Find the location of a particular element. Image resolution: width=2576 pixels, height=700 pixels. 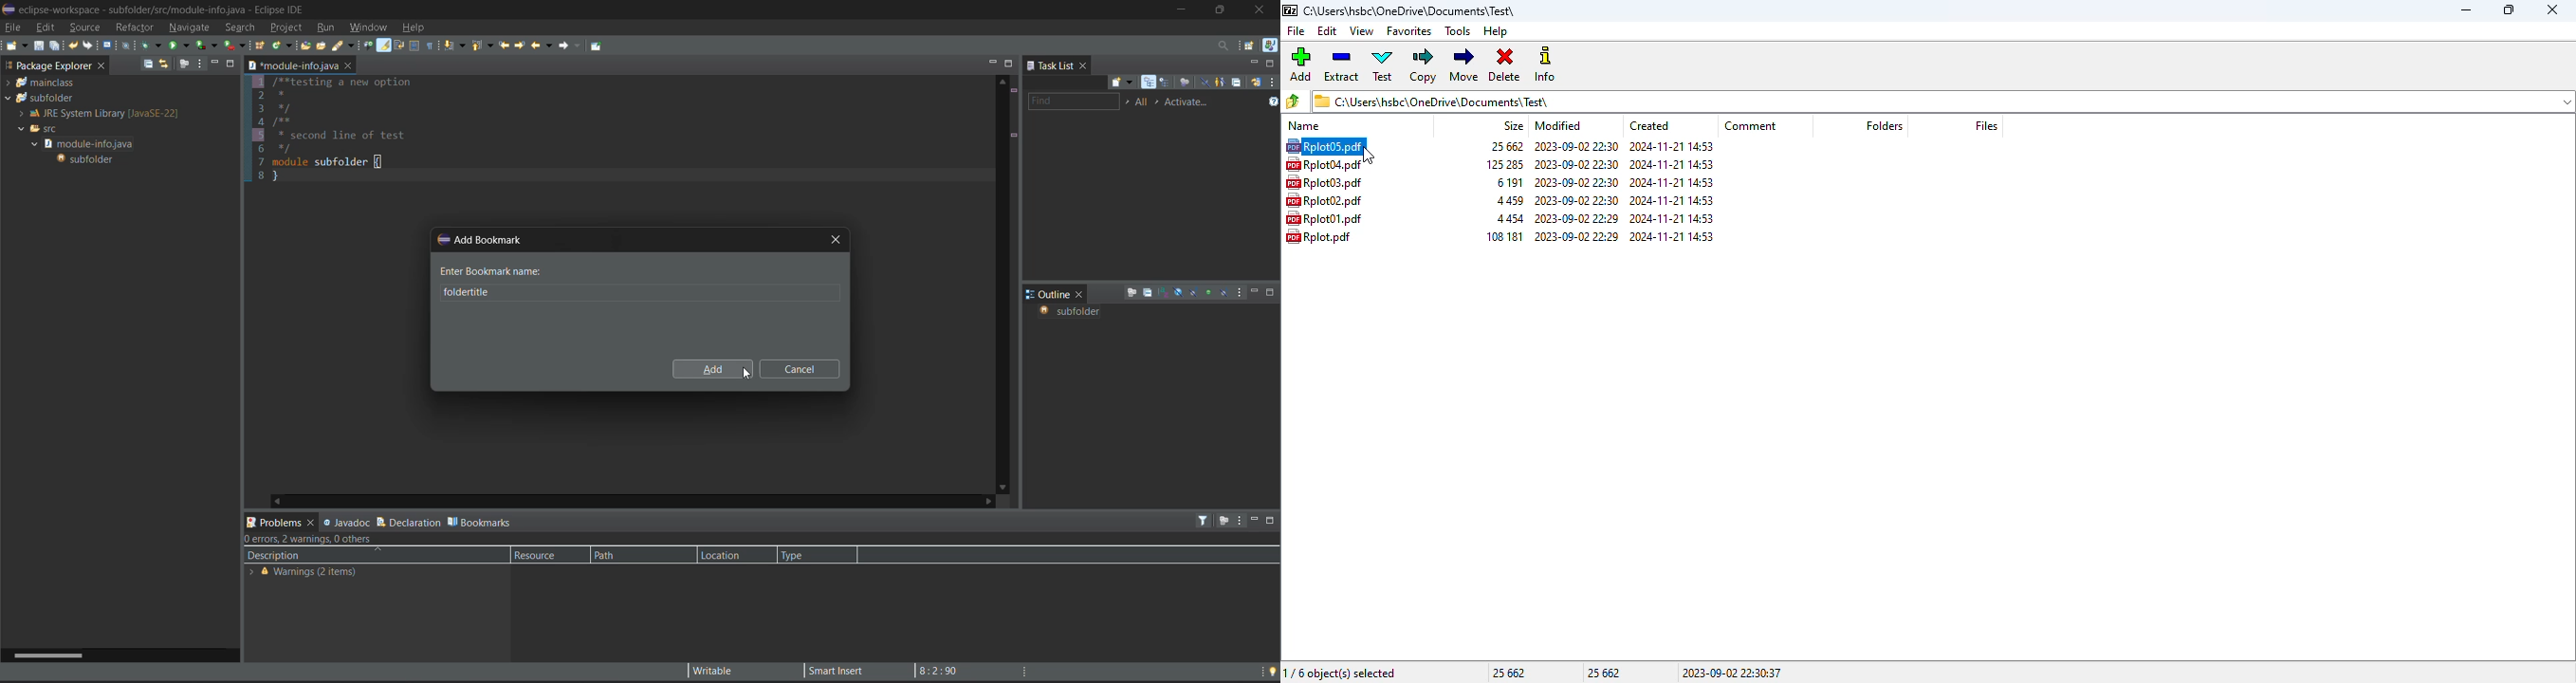

created date & time is located at coordinates (1672, 182).